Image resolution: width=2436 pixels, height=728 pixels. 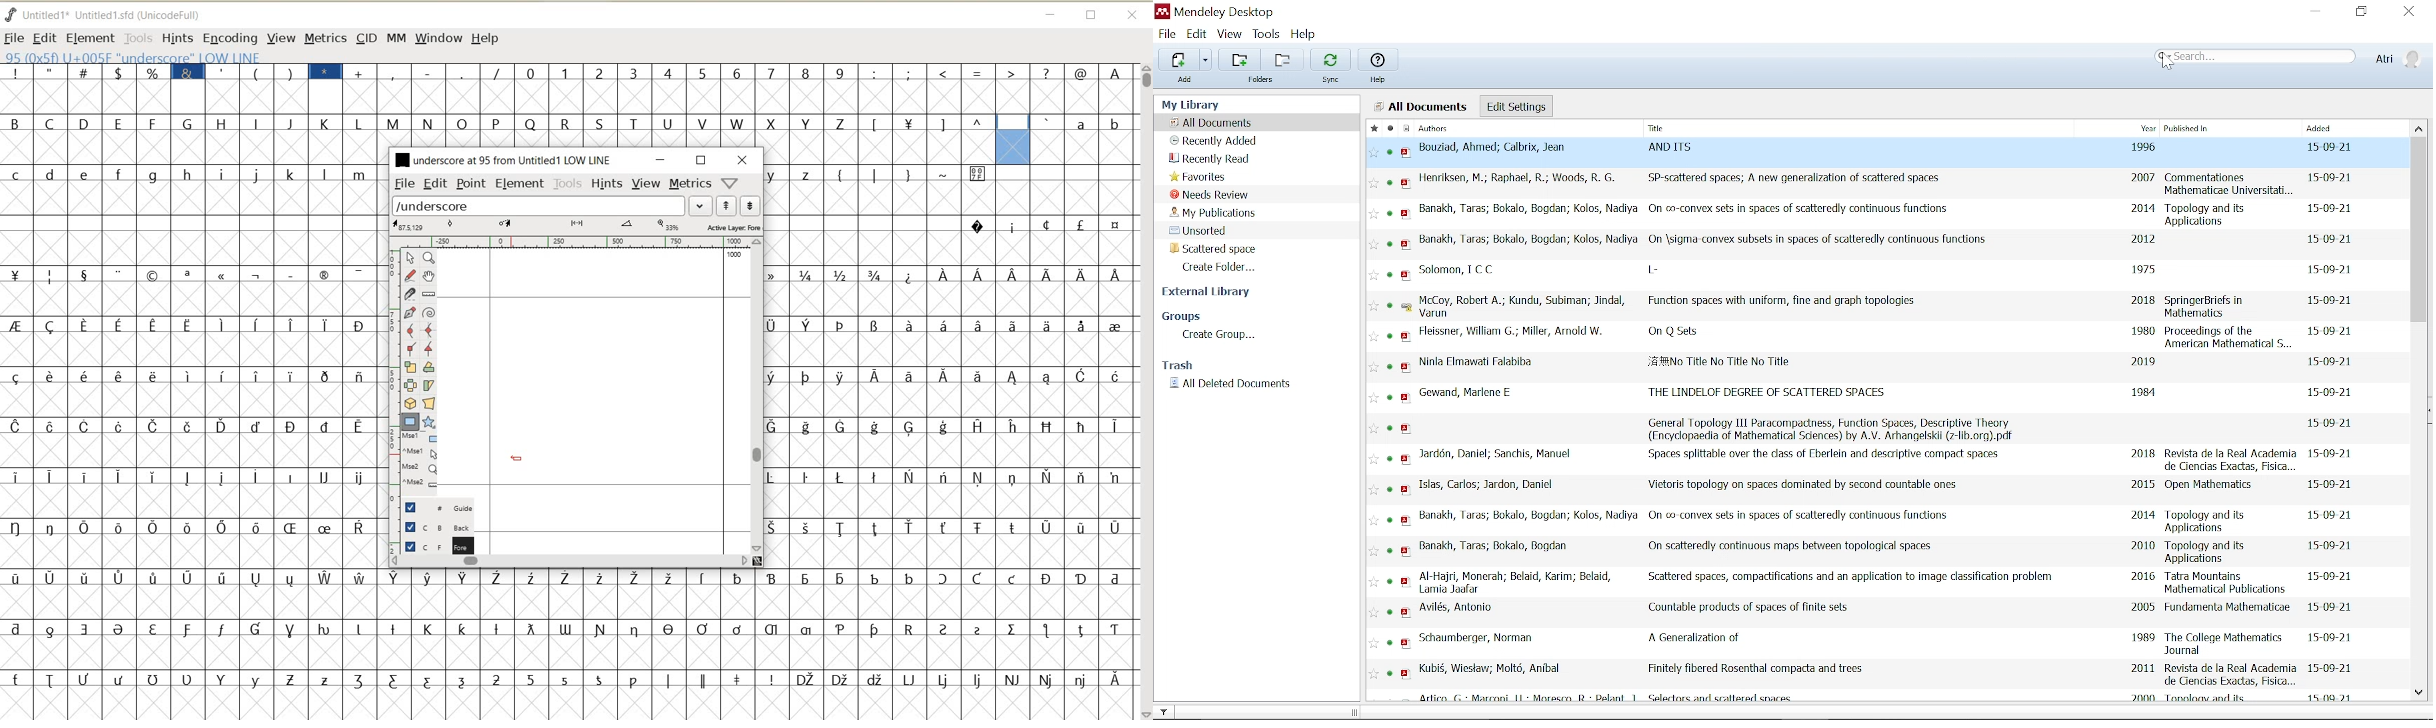 What do you see at coordinates (1508, 129) in the screenshot?
I see `Authors` at bounding box center [1508, 129].